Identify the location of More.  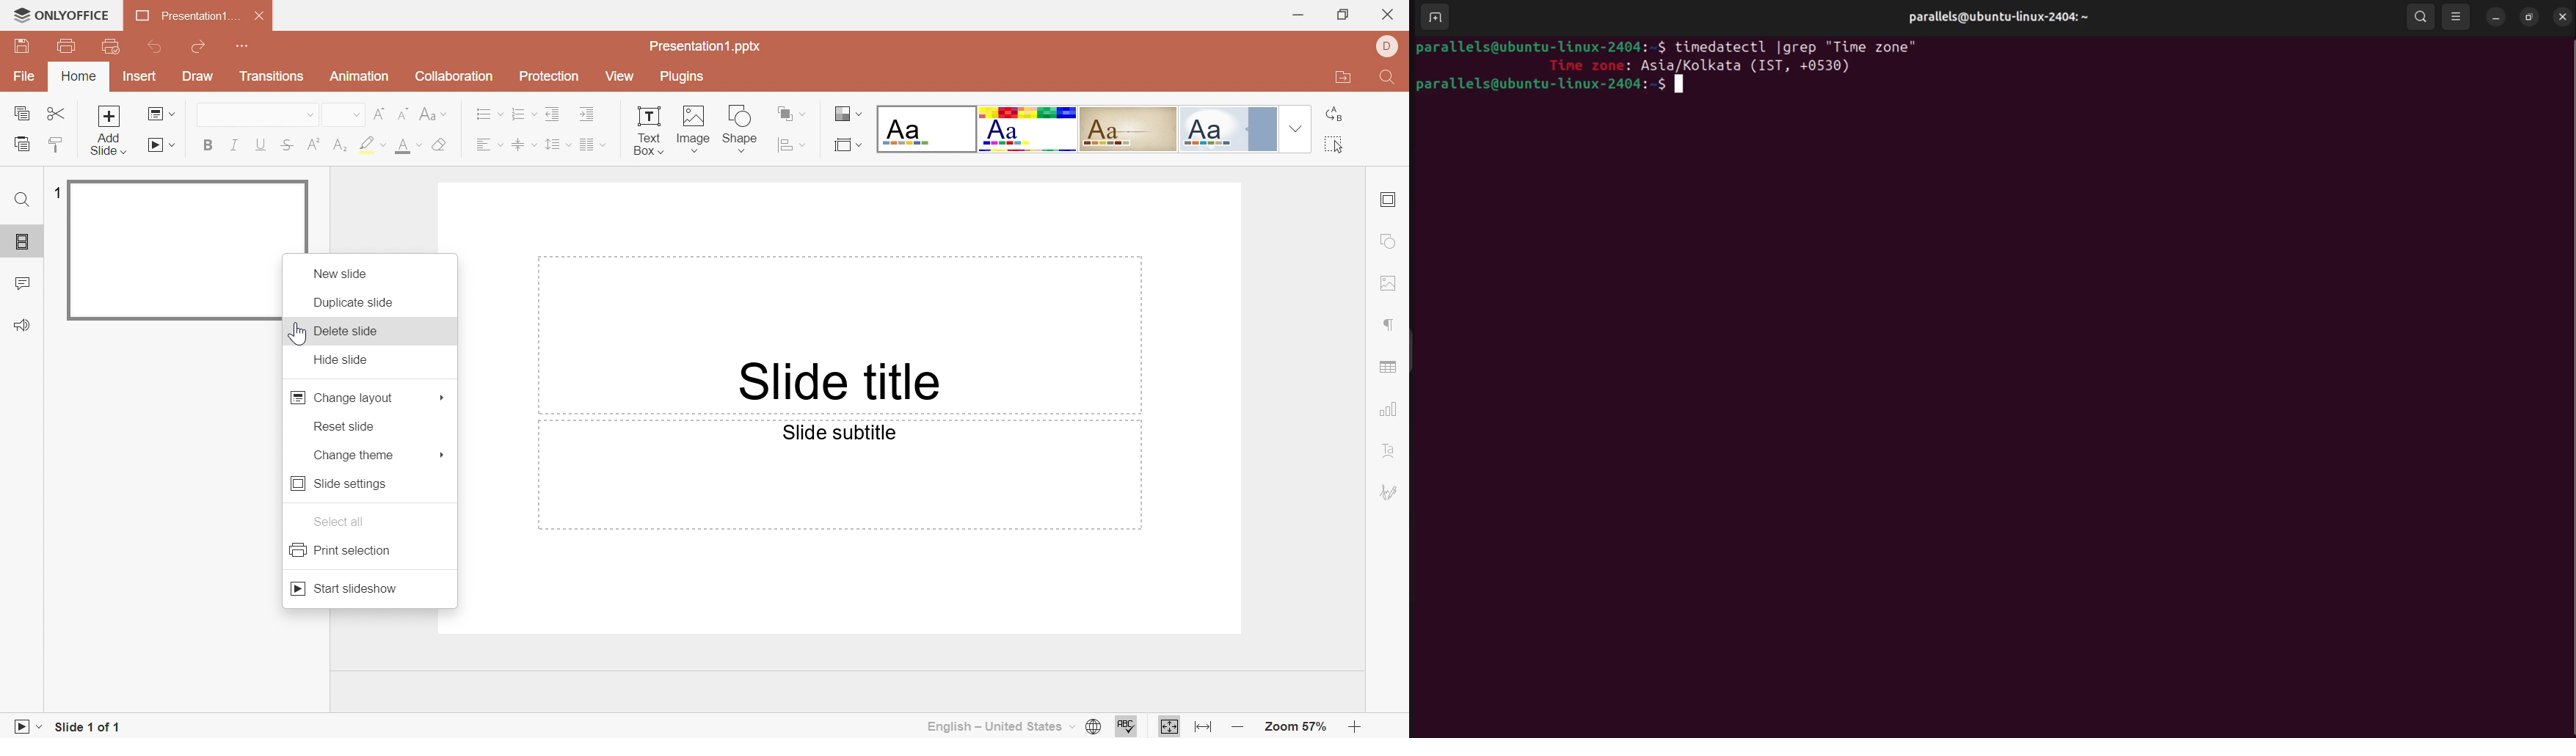
(444, 398).